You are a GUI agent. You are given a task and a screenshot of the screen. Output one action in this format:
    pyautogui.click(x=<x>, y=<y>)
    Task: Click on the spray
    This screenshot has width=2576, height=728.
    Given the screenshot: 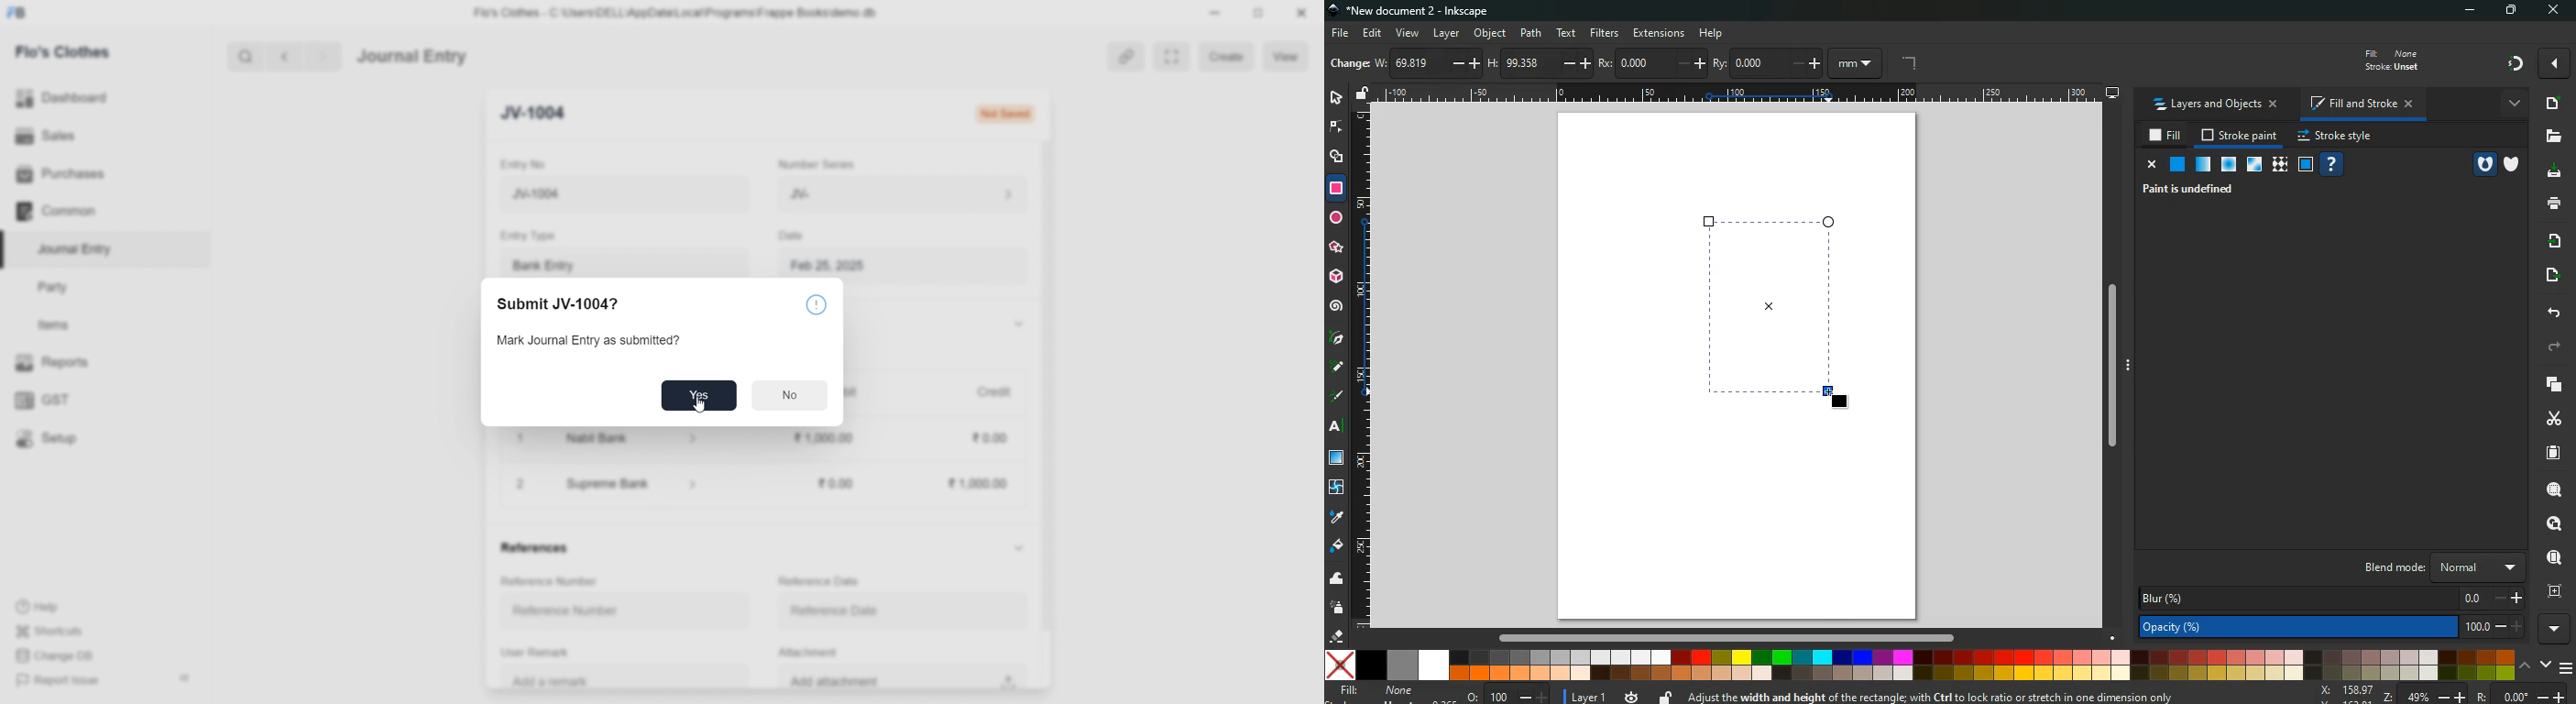 What is the action you would take?
    pyautogui.click(x=1337, y=609)
    